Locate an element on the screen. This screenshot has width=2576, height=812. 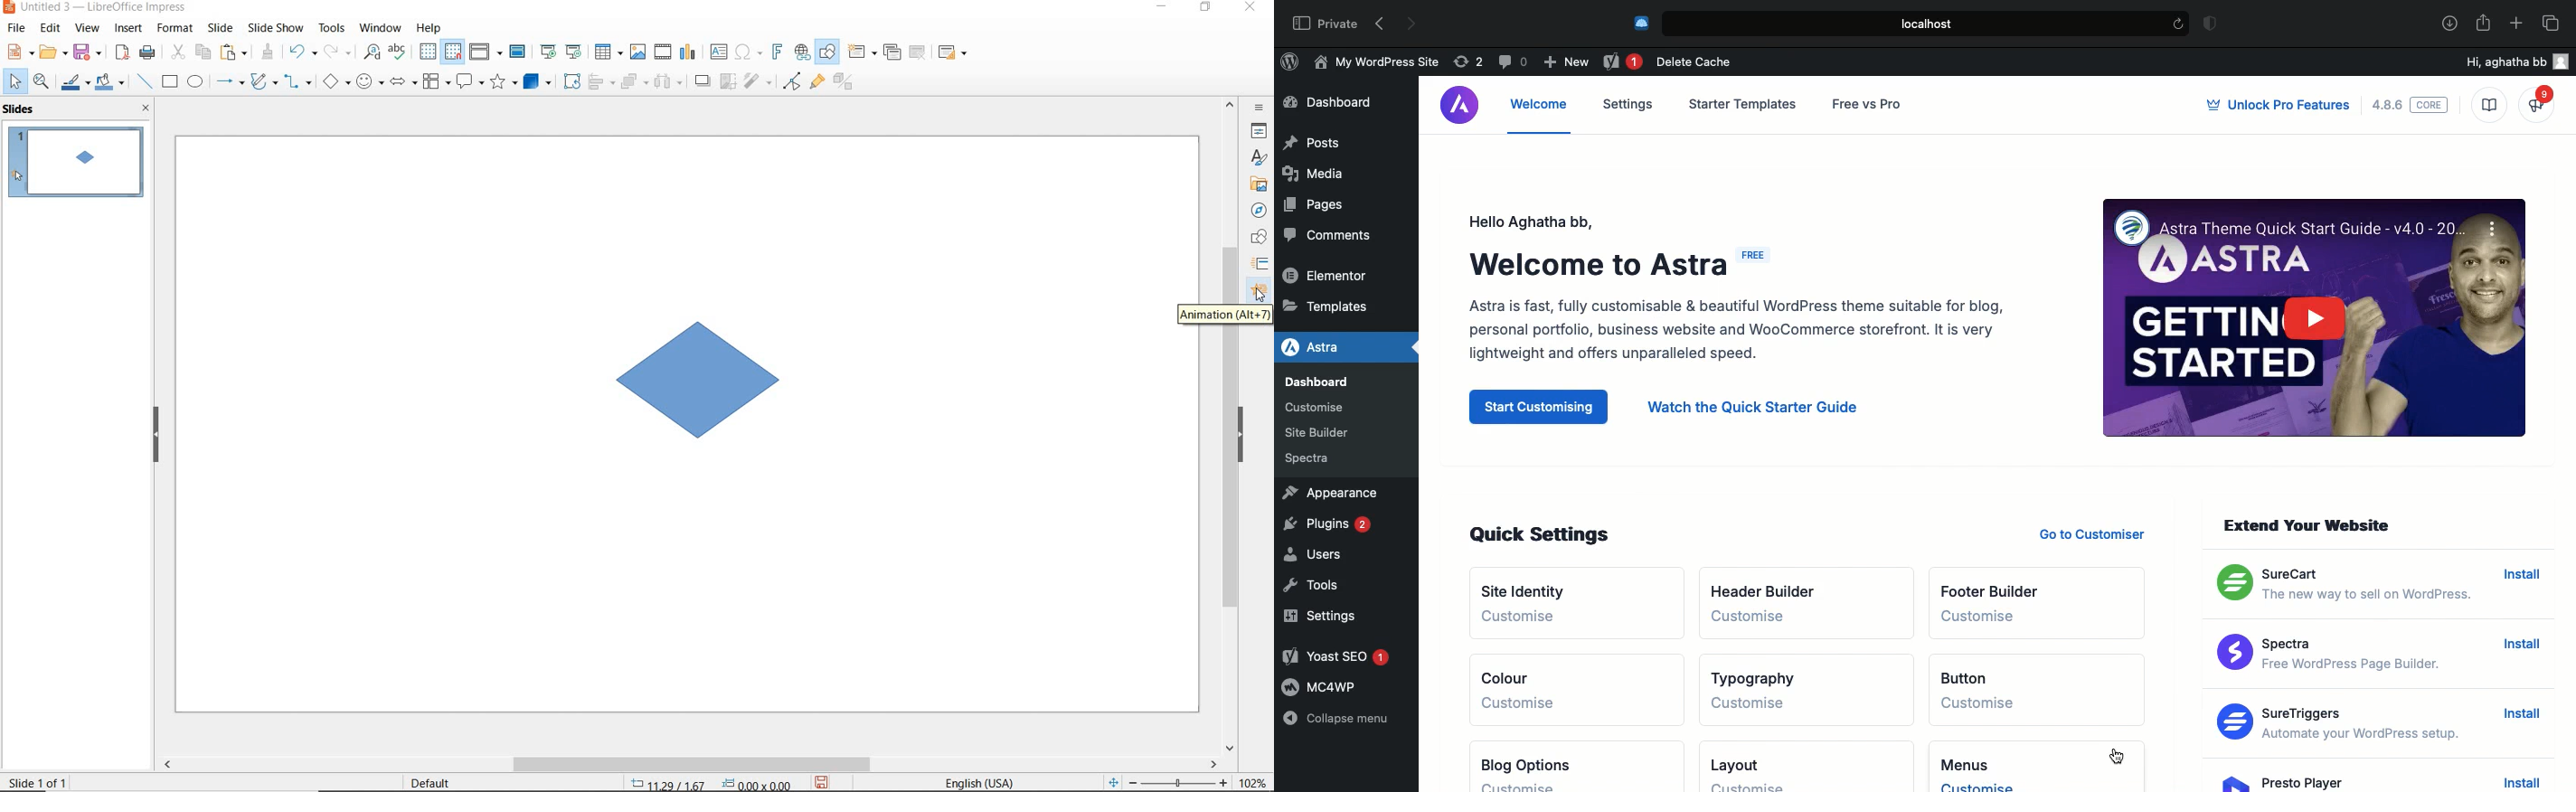
file name is located at coordinates (96, 8).